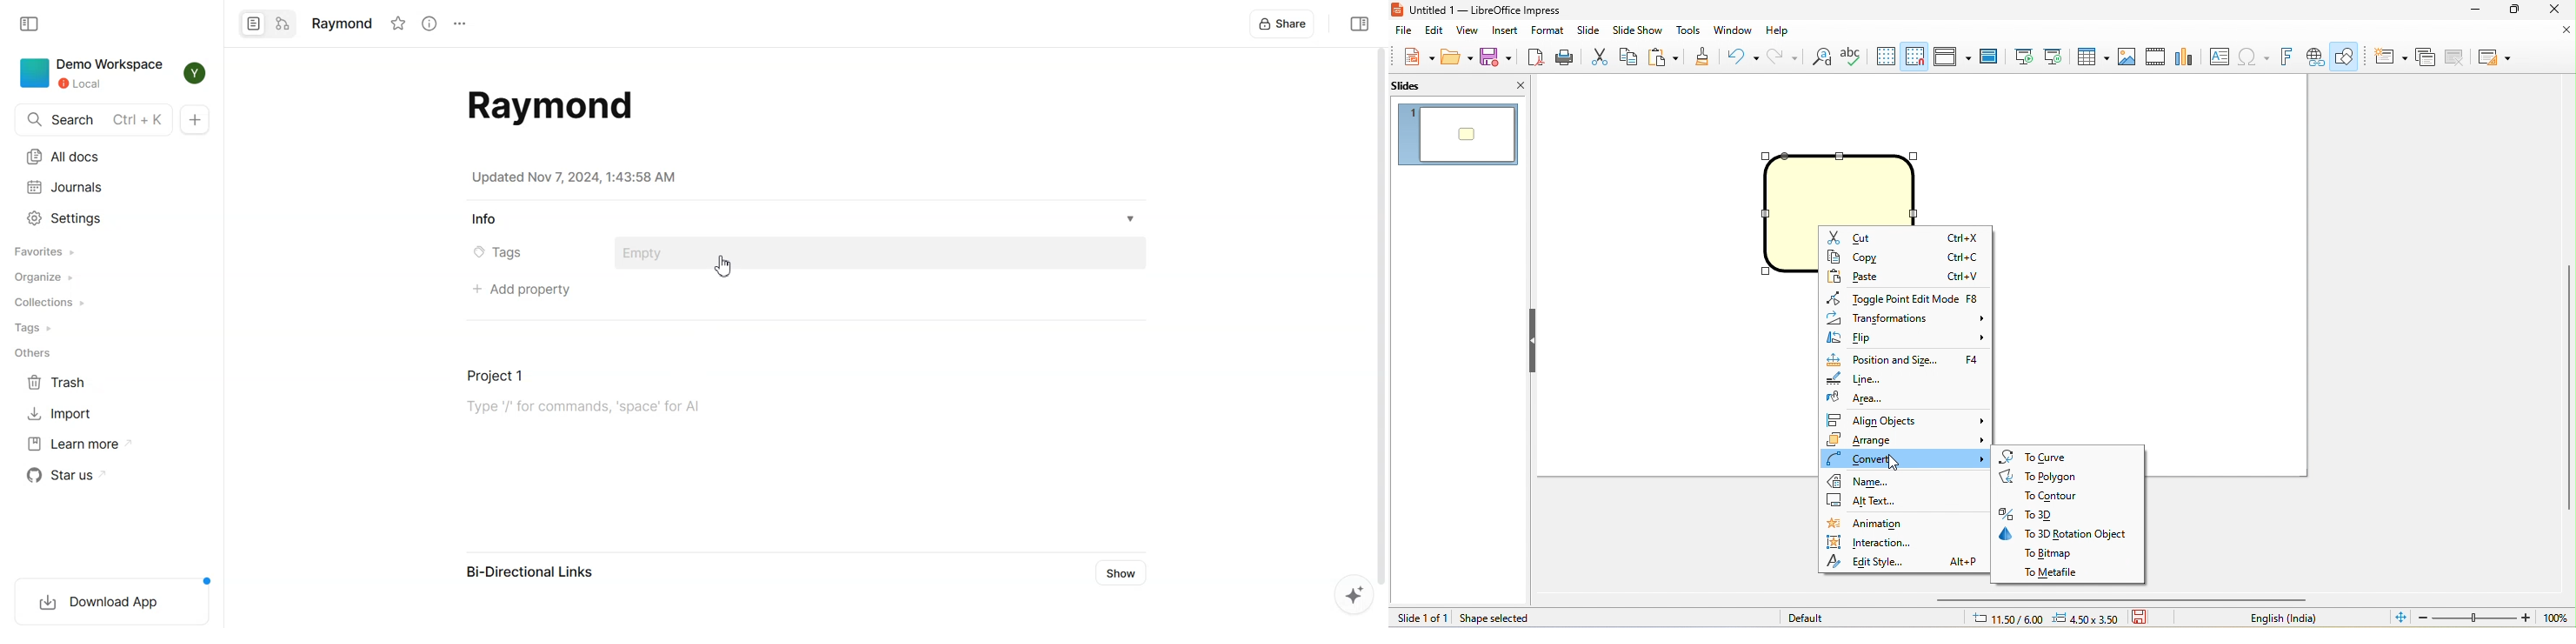 This screenshot has height=644, width=2576. Describe the element at coordinates (1497, 56) in the screenshot. I see `save` at that location.